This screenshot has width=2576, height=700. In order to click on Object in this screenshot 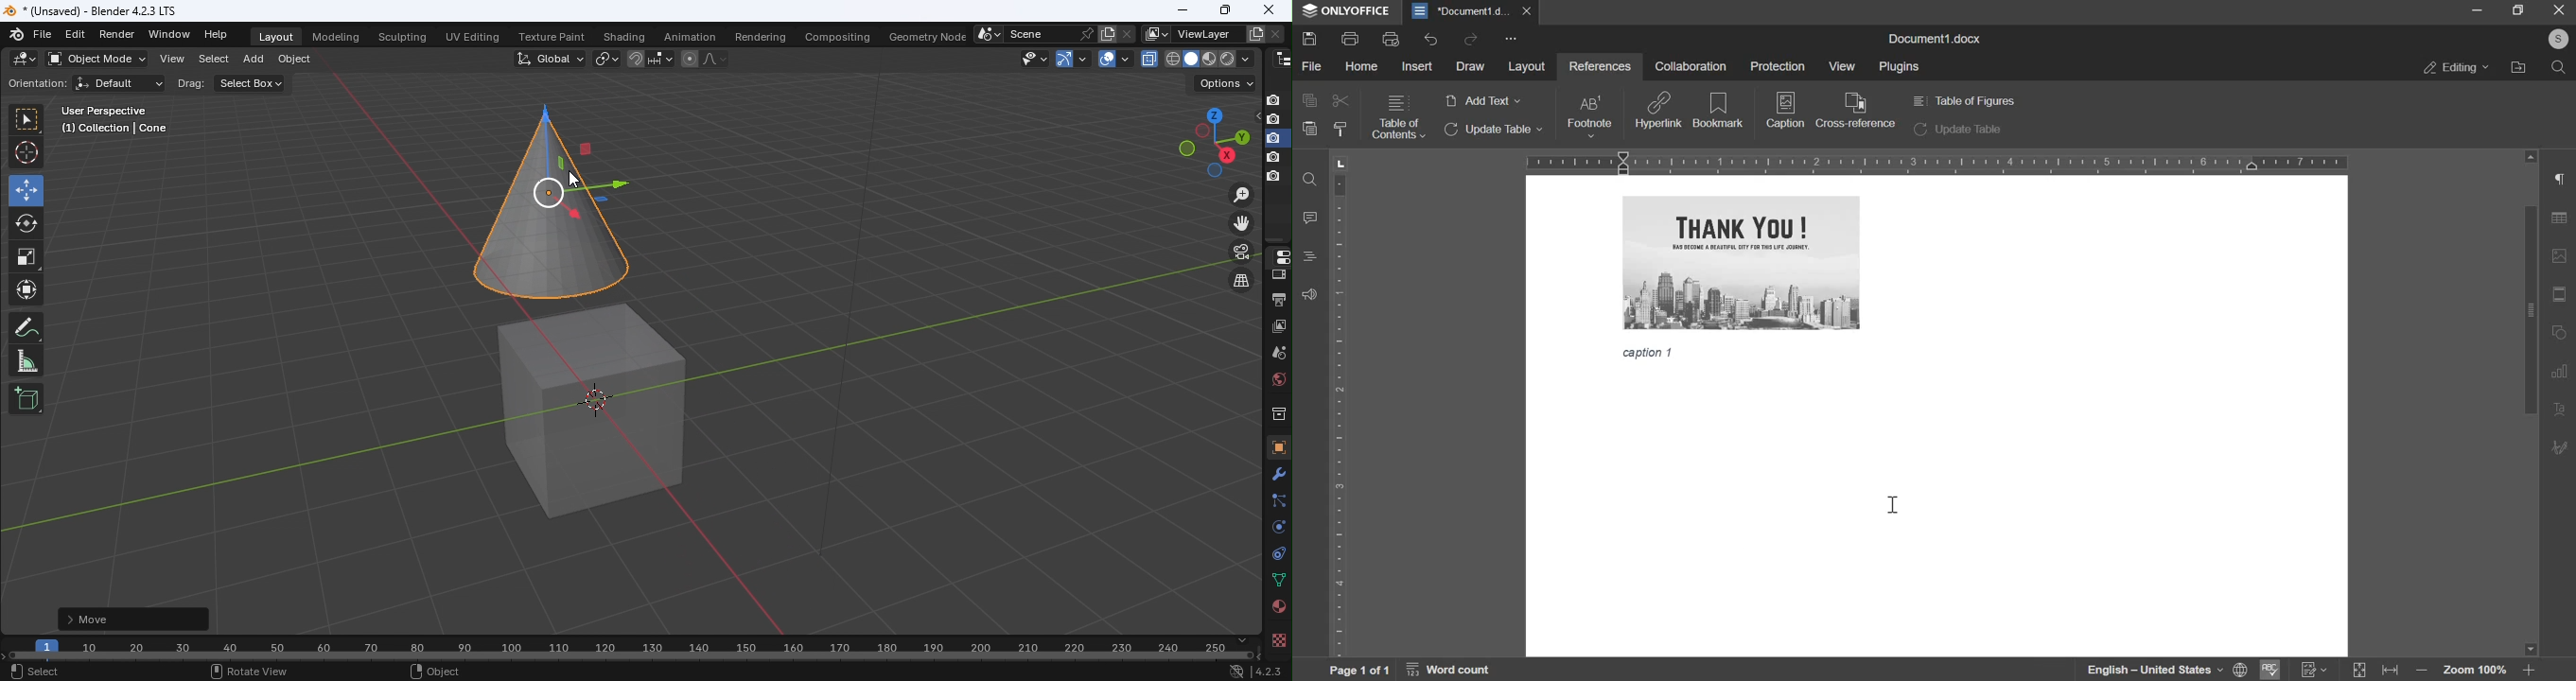, I will do `click(1276, 446)`.